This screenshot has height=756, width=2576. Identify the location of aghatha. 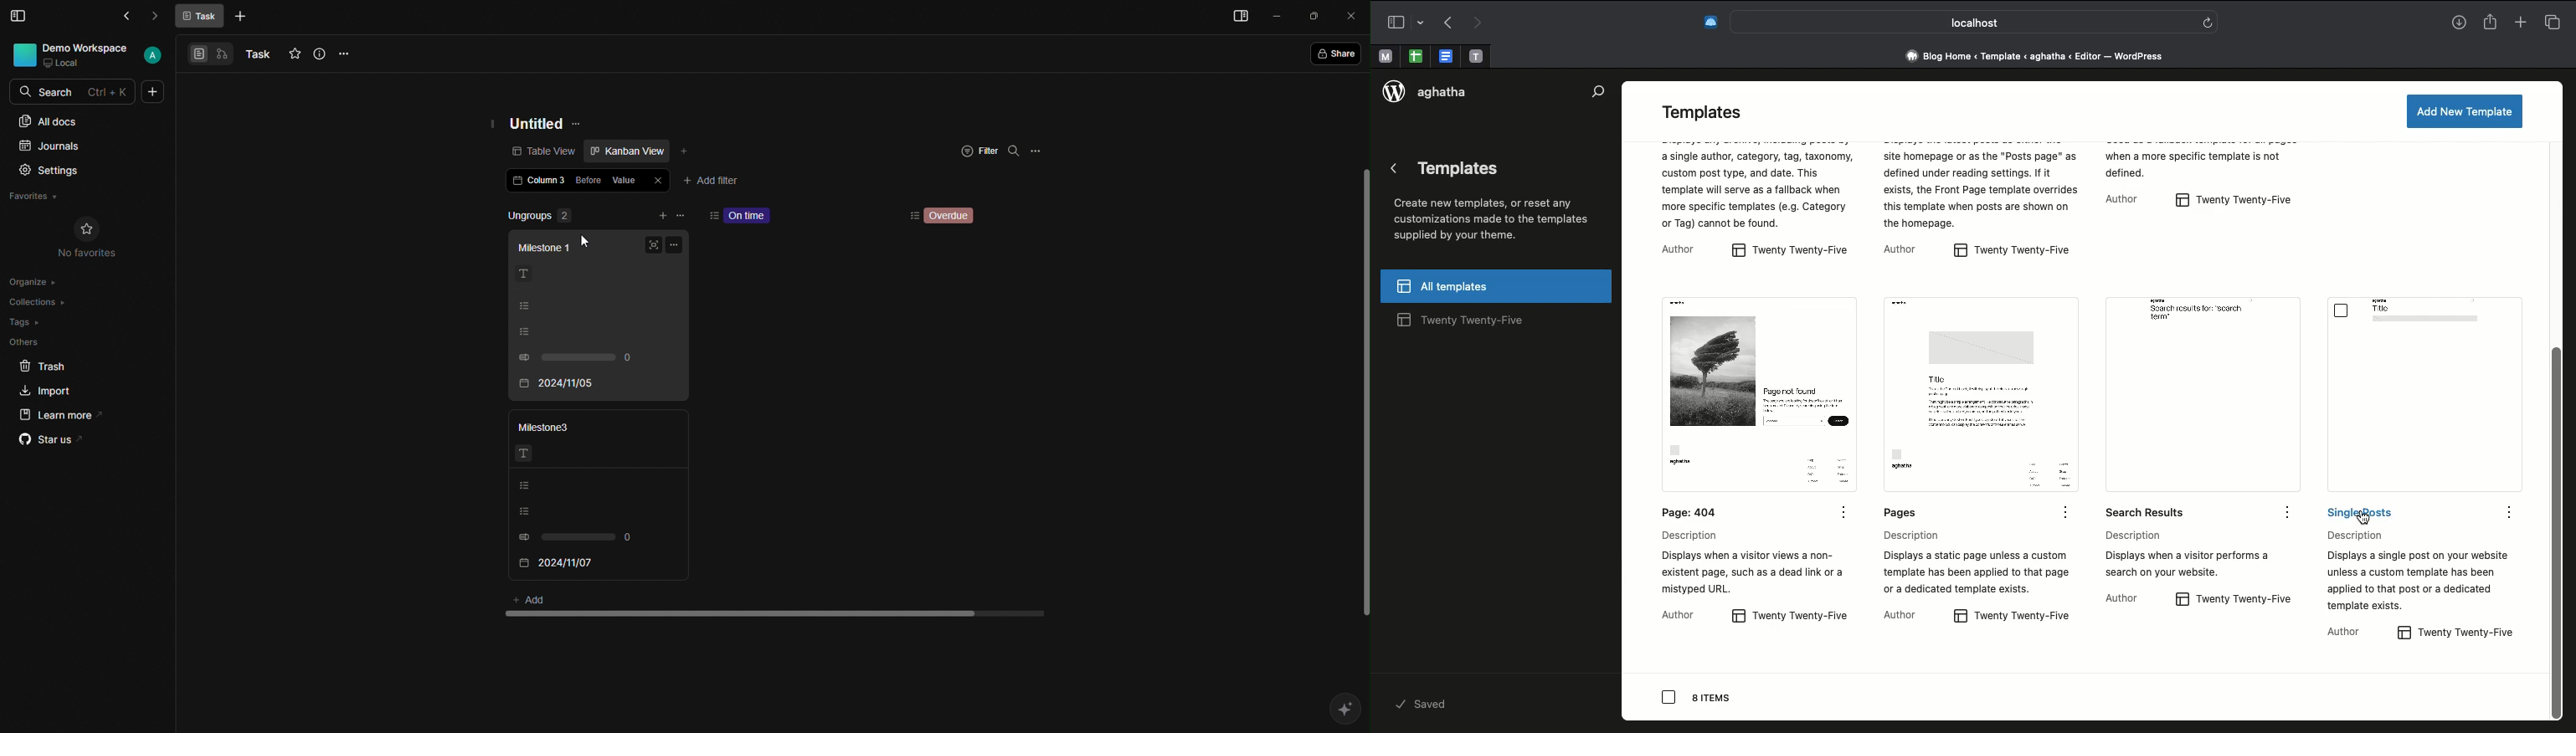
(1445, 93).